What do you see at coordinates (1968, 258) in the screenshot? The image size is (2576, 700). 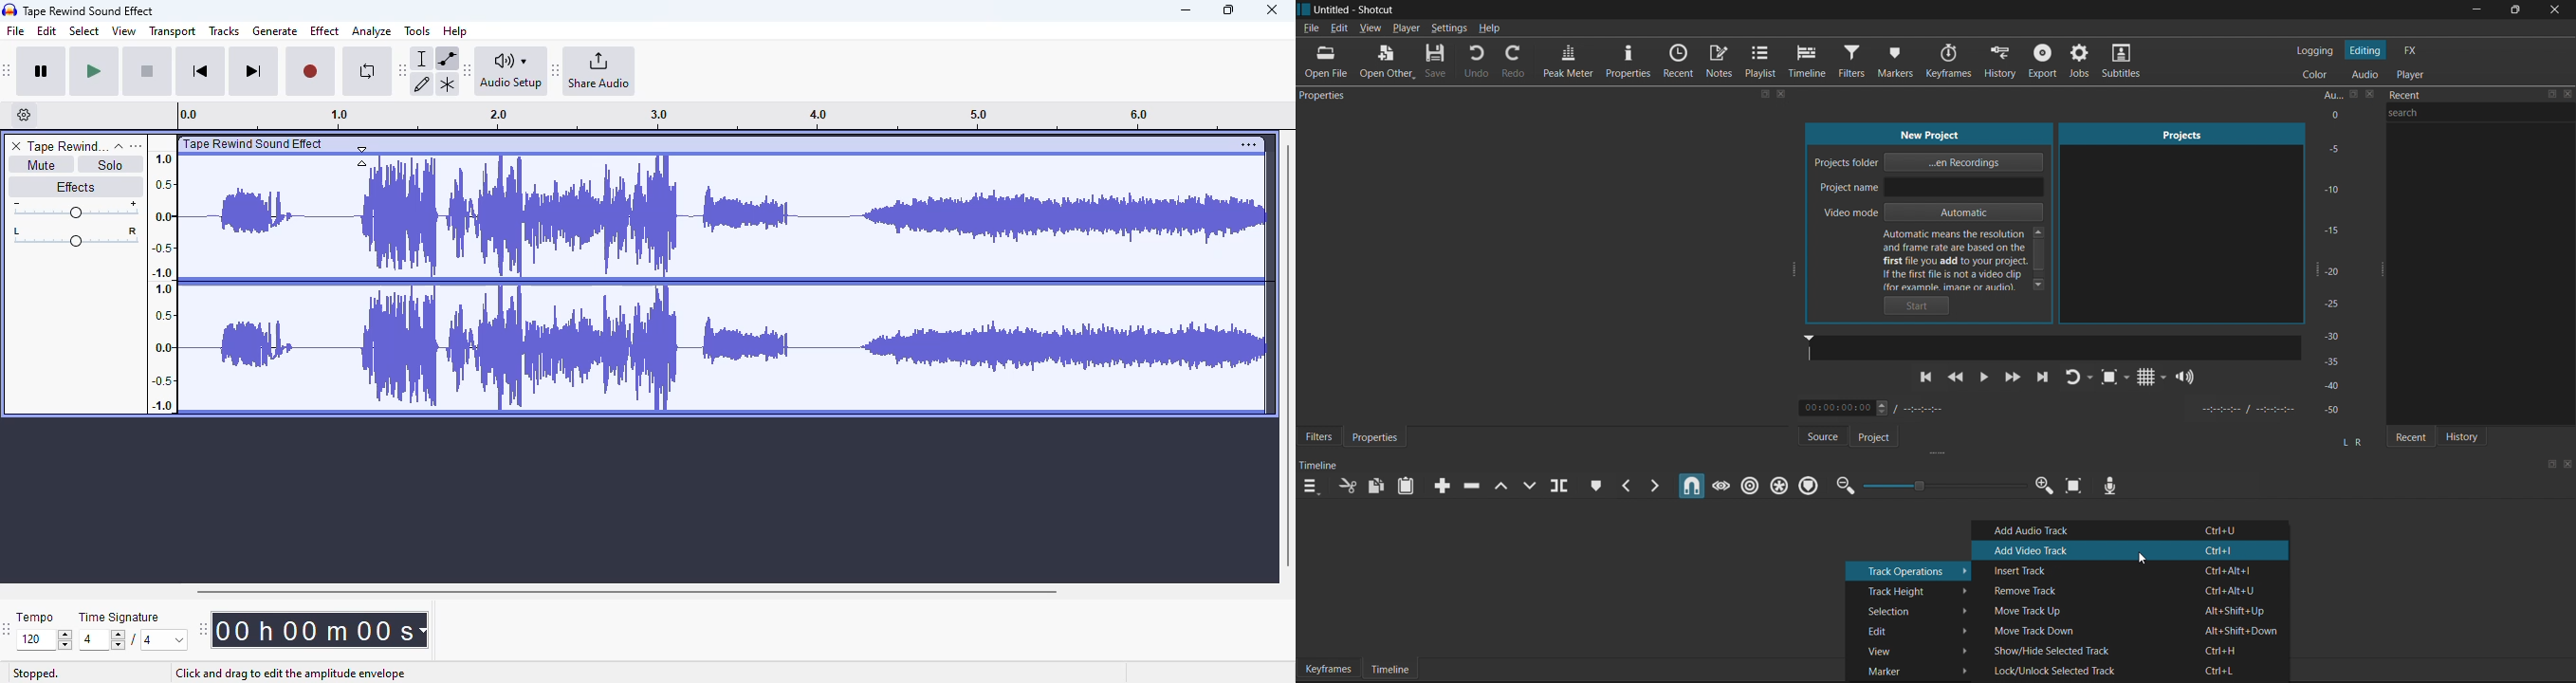 I see `help text` at bounding box center [1968, 258].